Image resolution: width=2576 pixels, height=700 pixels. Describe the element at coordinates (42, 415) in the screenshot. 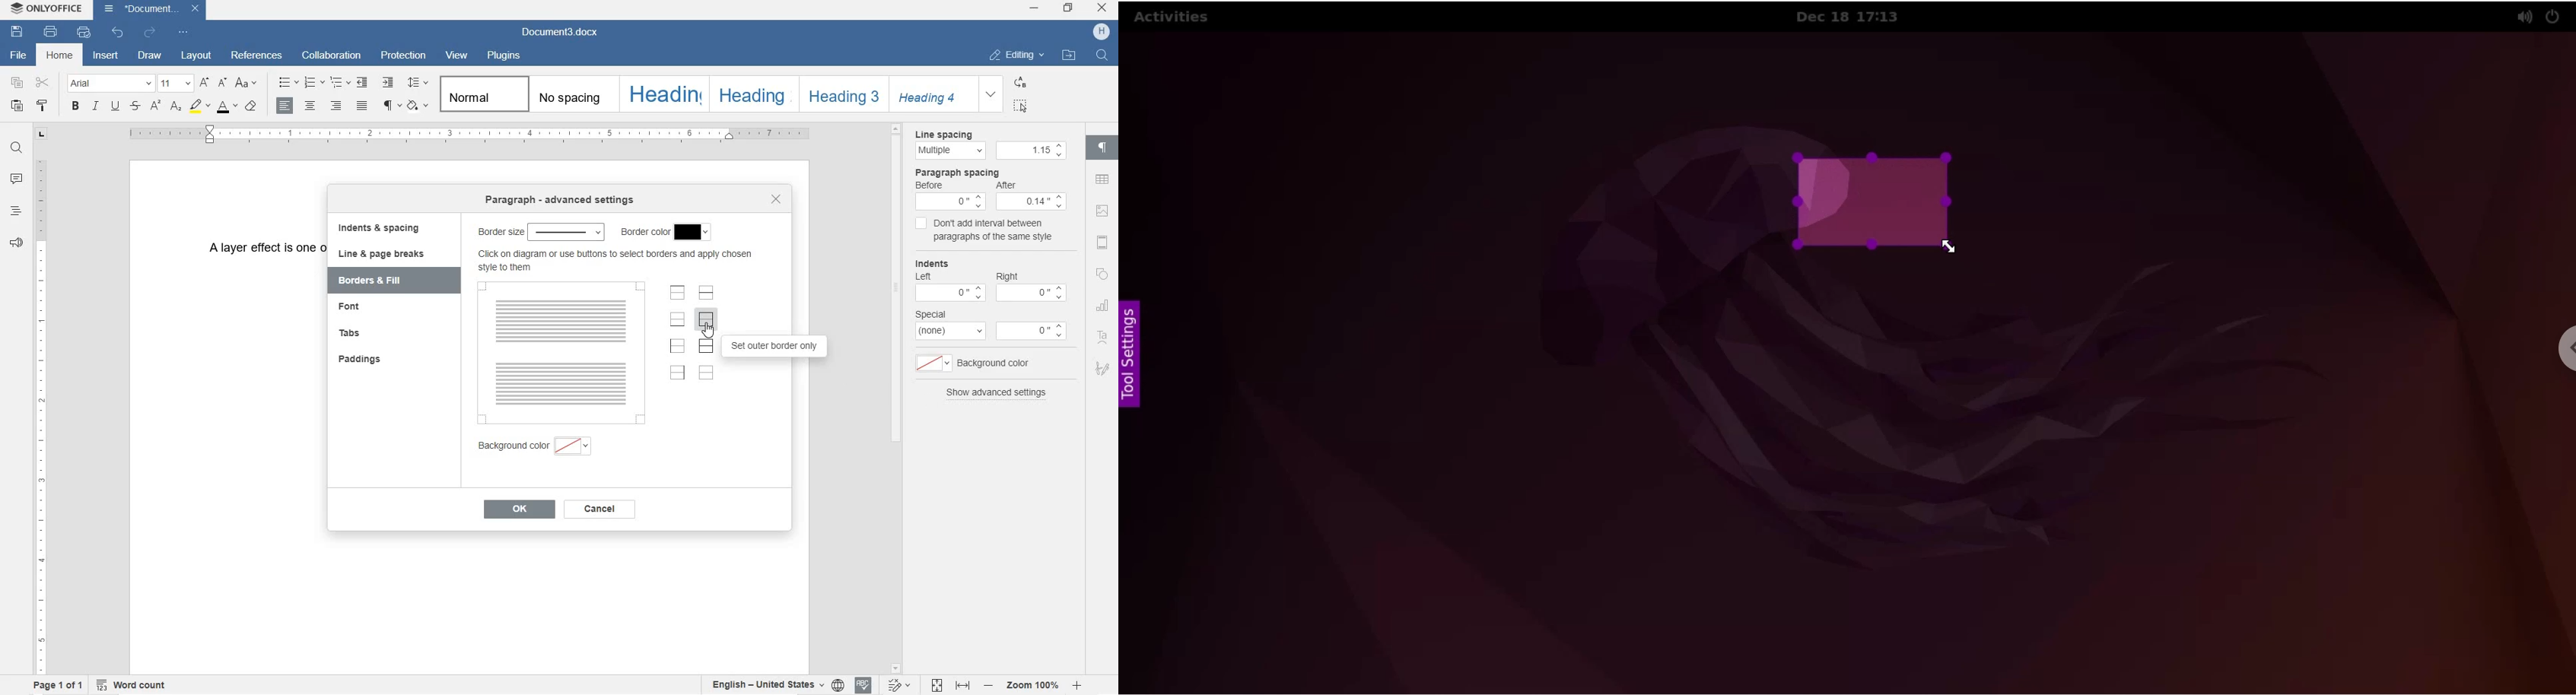

I see `RULER` at that location.